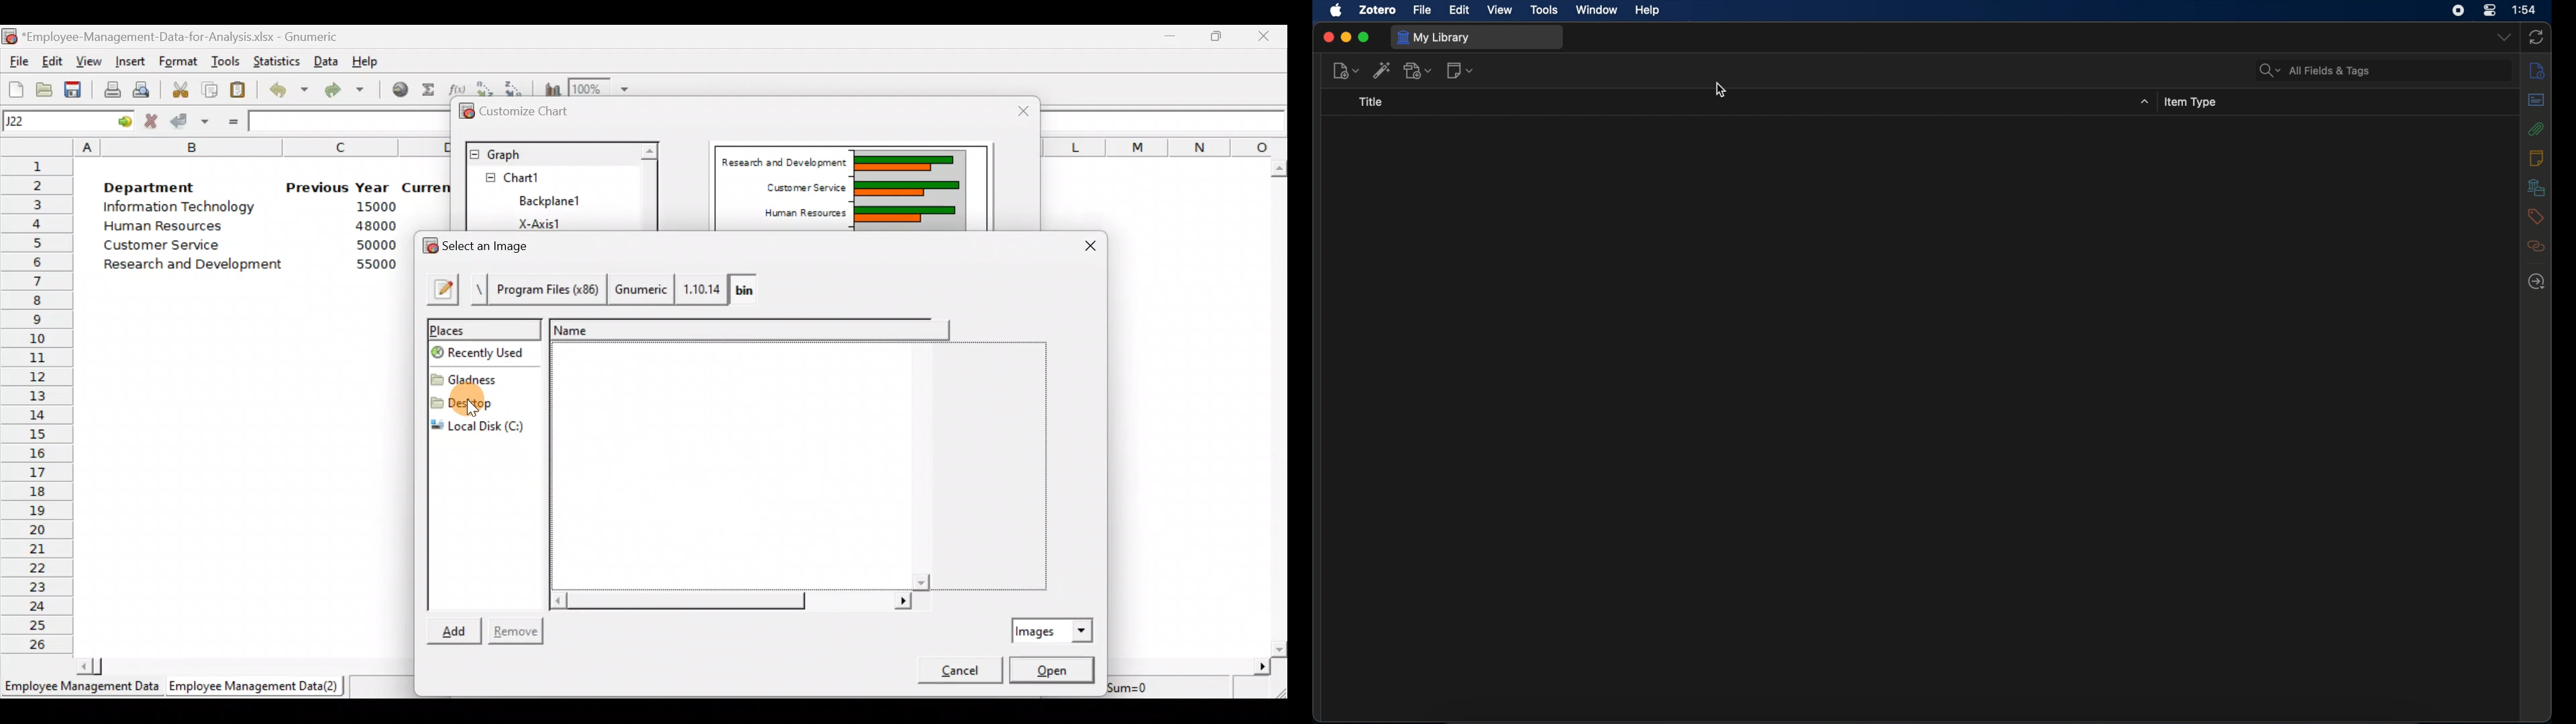  What do you see at coordinates (441, 287) in the screenshot?
I see `Type a file name` at bounding box center [441, 287].